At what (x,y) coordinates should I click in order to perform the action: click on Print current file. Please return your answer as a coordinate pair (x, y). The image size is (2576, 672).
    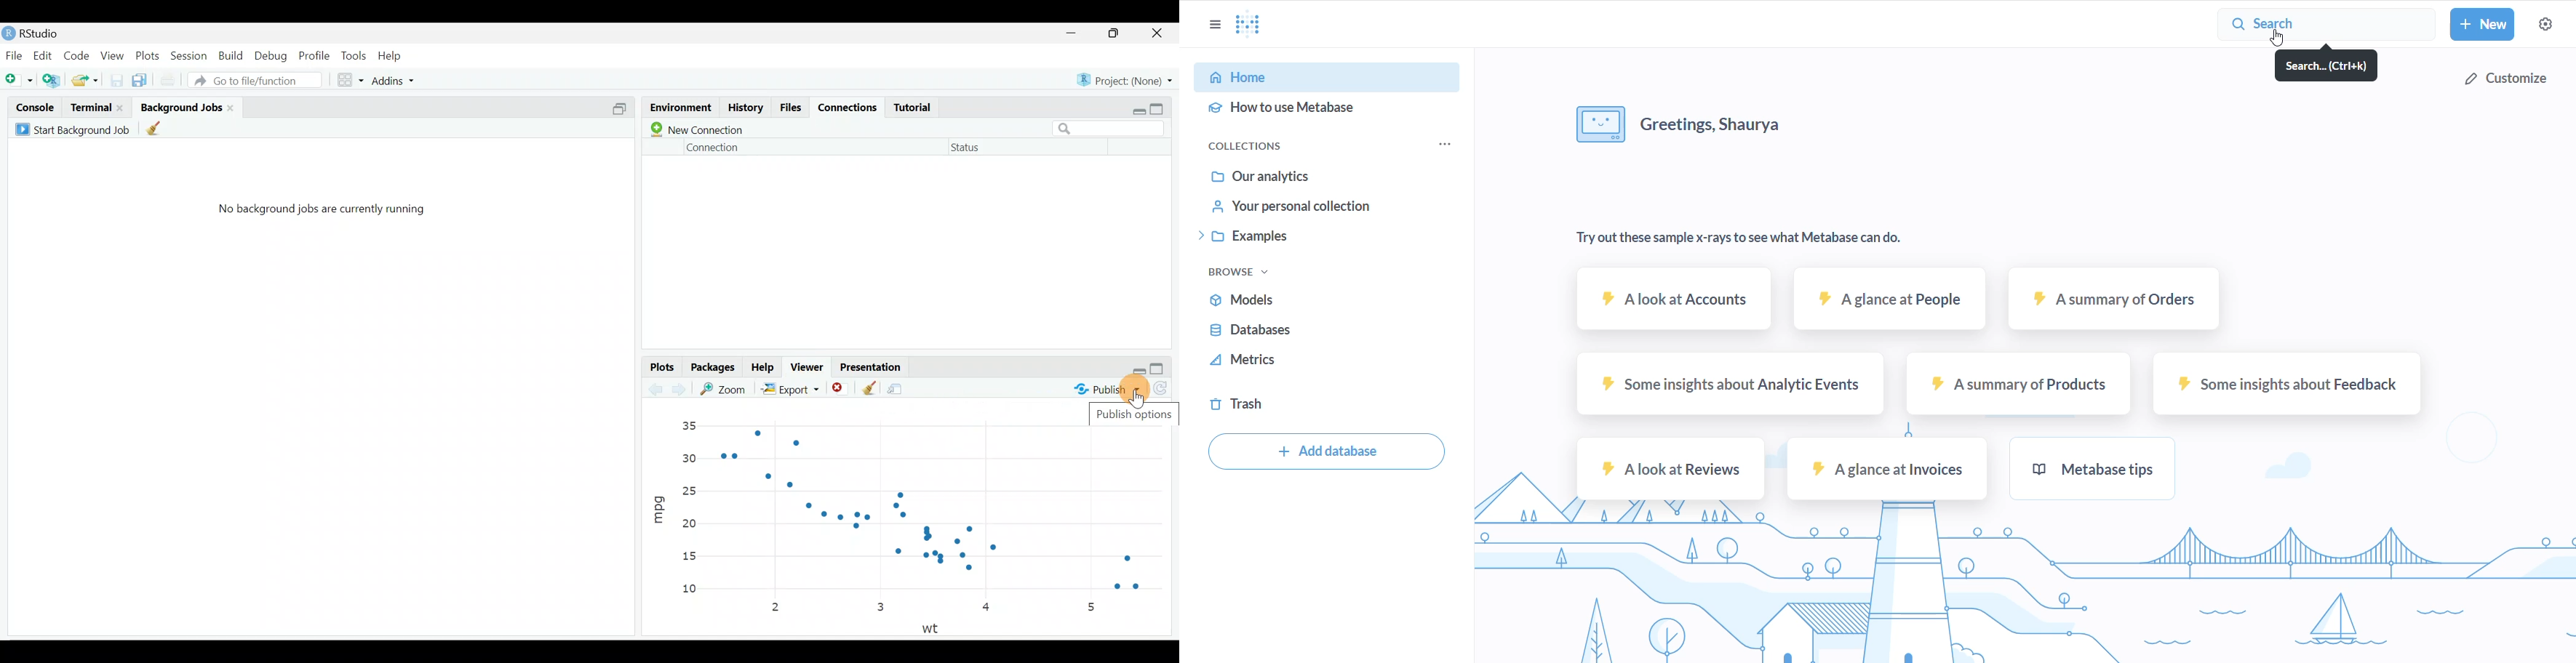
    Looking at the image, I should click on (166, 78).